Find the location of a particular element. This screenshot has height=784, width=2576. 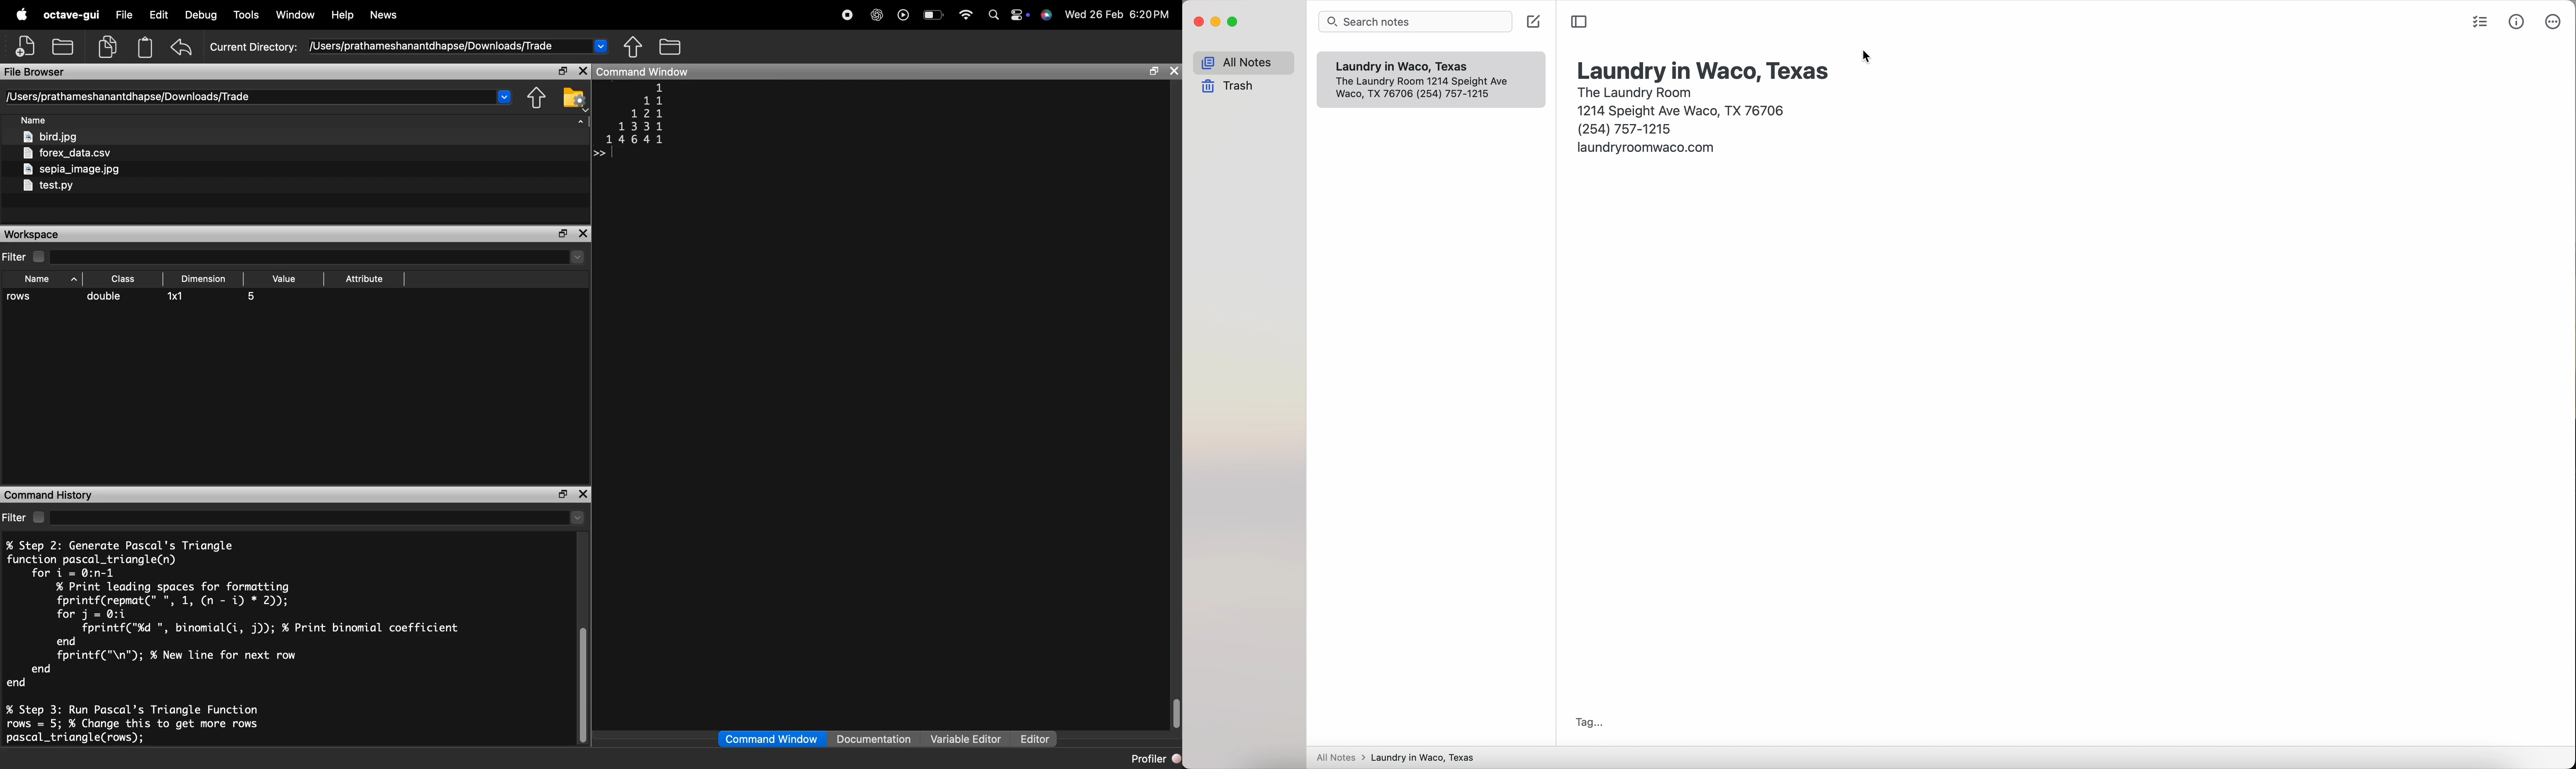

Laundry in Waco, Texas is located at coordinates (1409, 66).